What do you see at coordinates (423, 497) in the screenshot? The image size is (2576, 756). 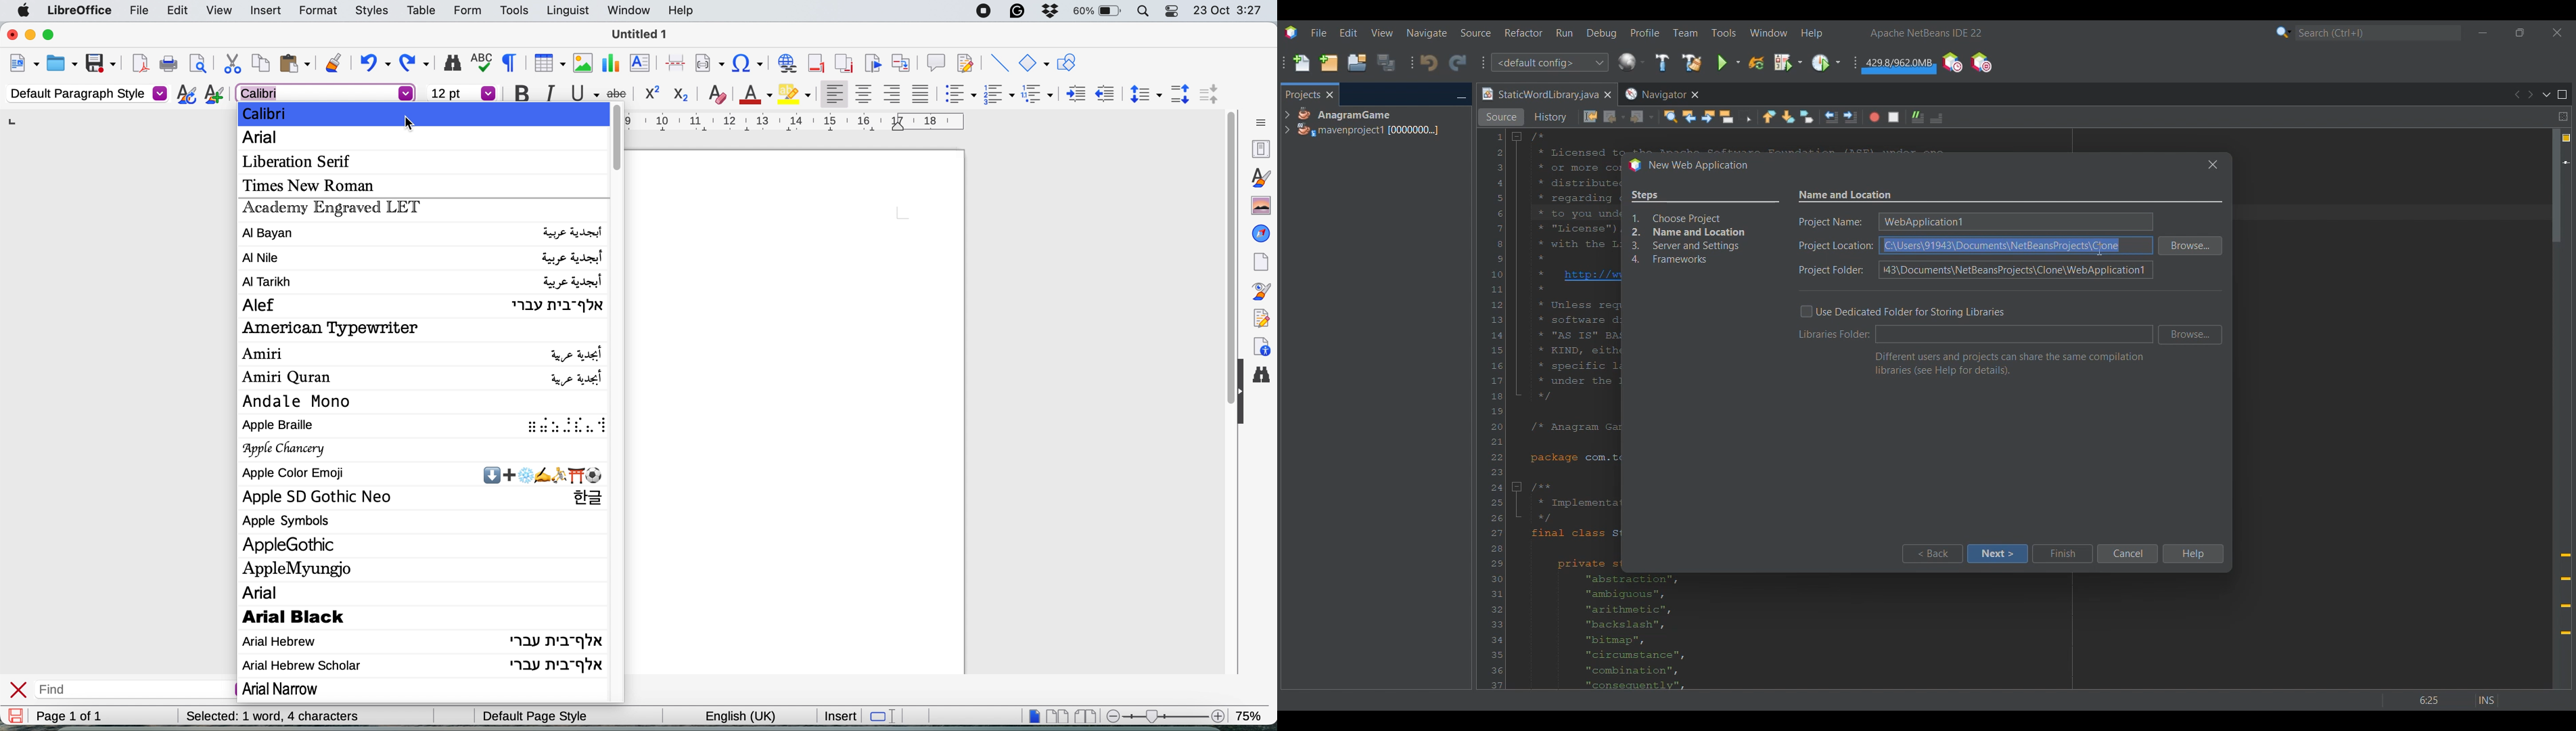 I see `apply sd gothic neo` at bounding box center [423, 497].